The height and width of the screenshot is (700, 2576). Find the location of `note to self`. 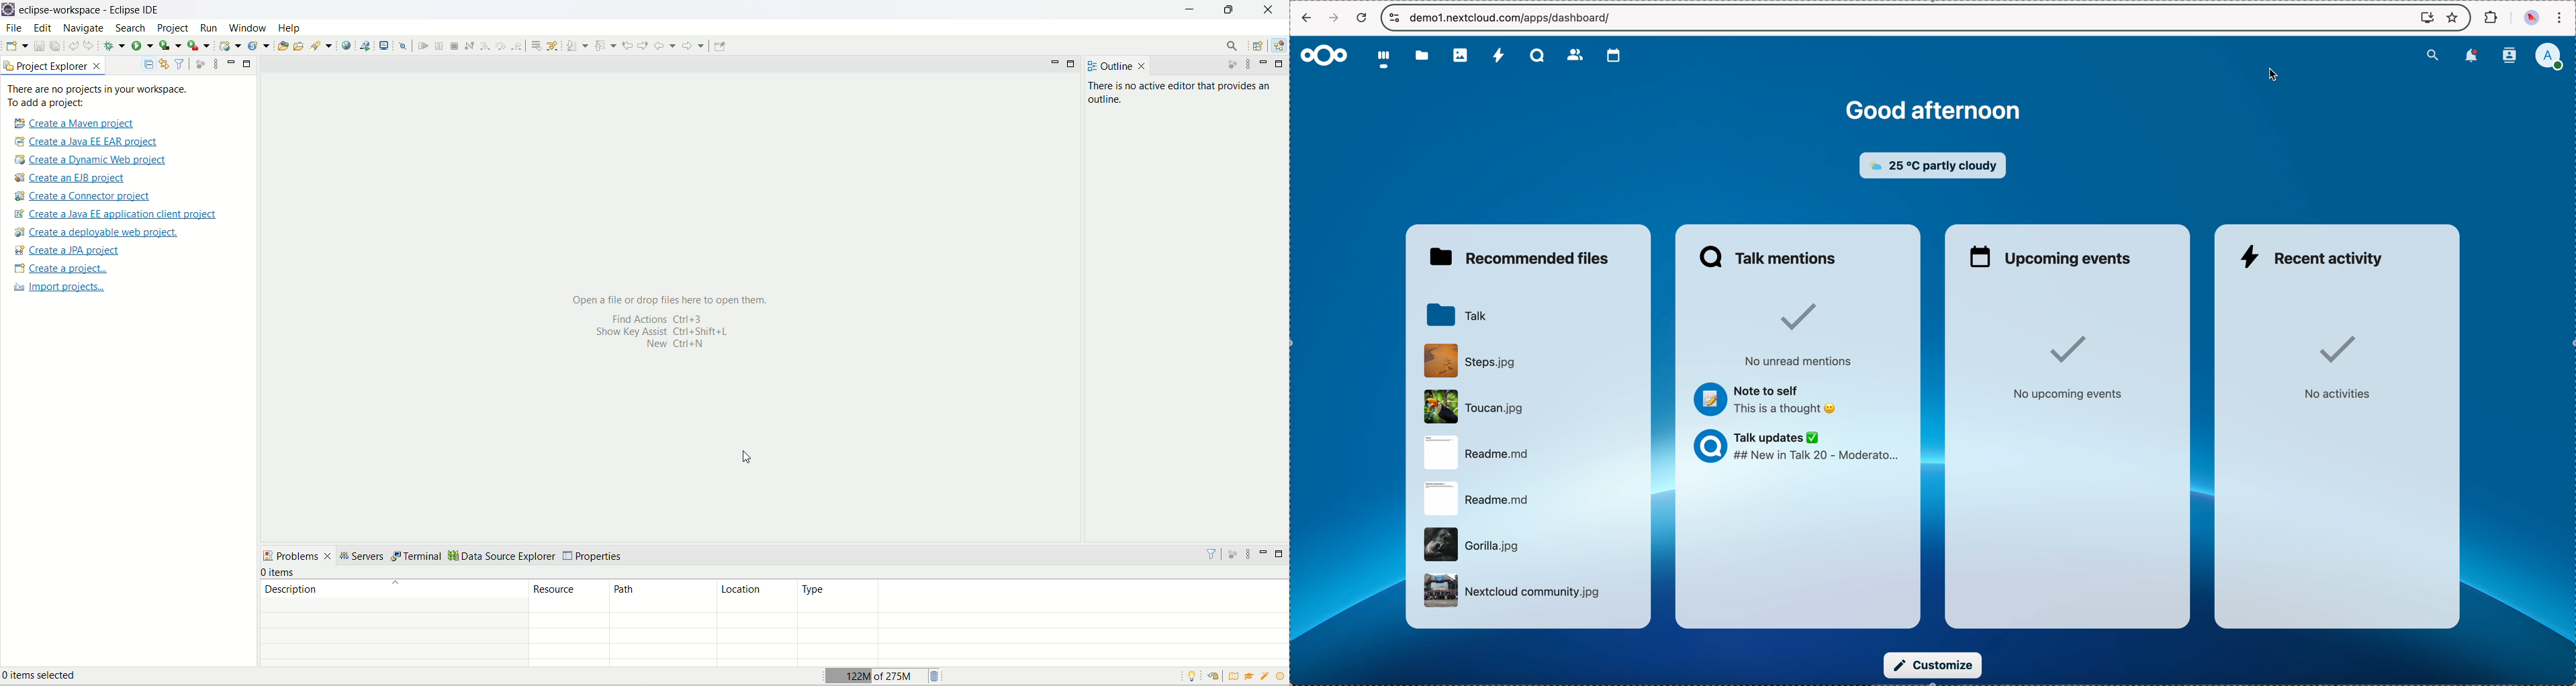

note to self is located at coordinates (1771, 399).